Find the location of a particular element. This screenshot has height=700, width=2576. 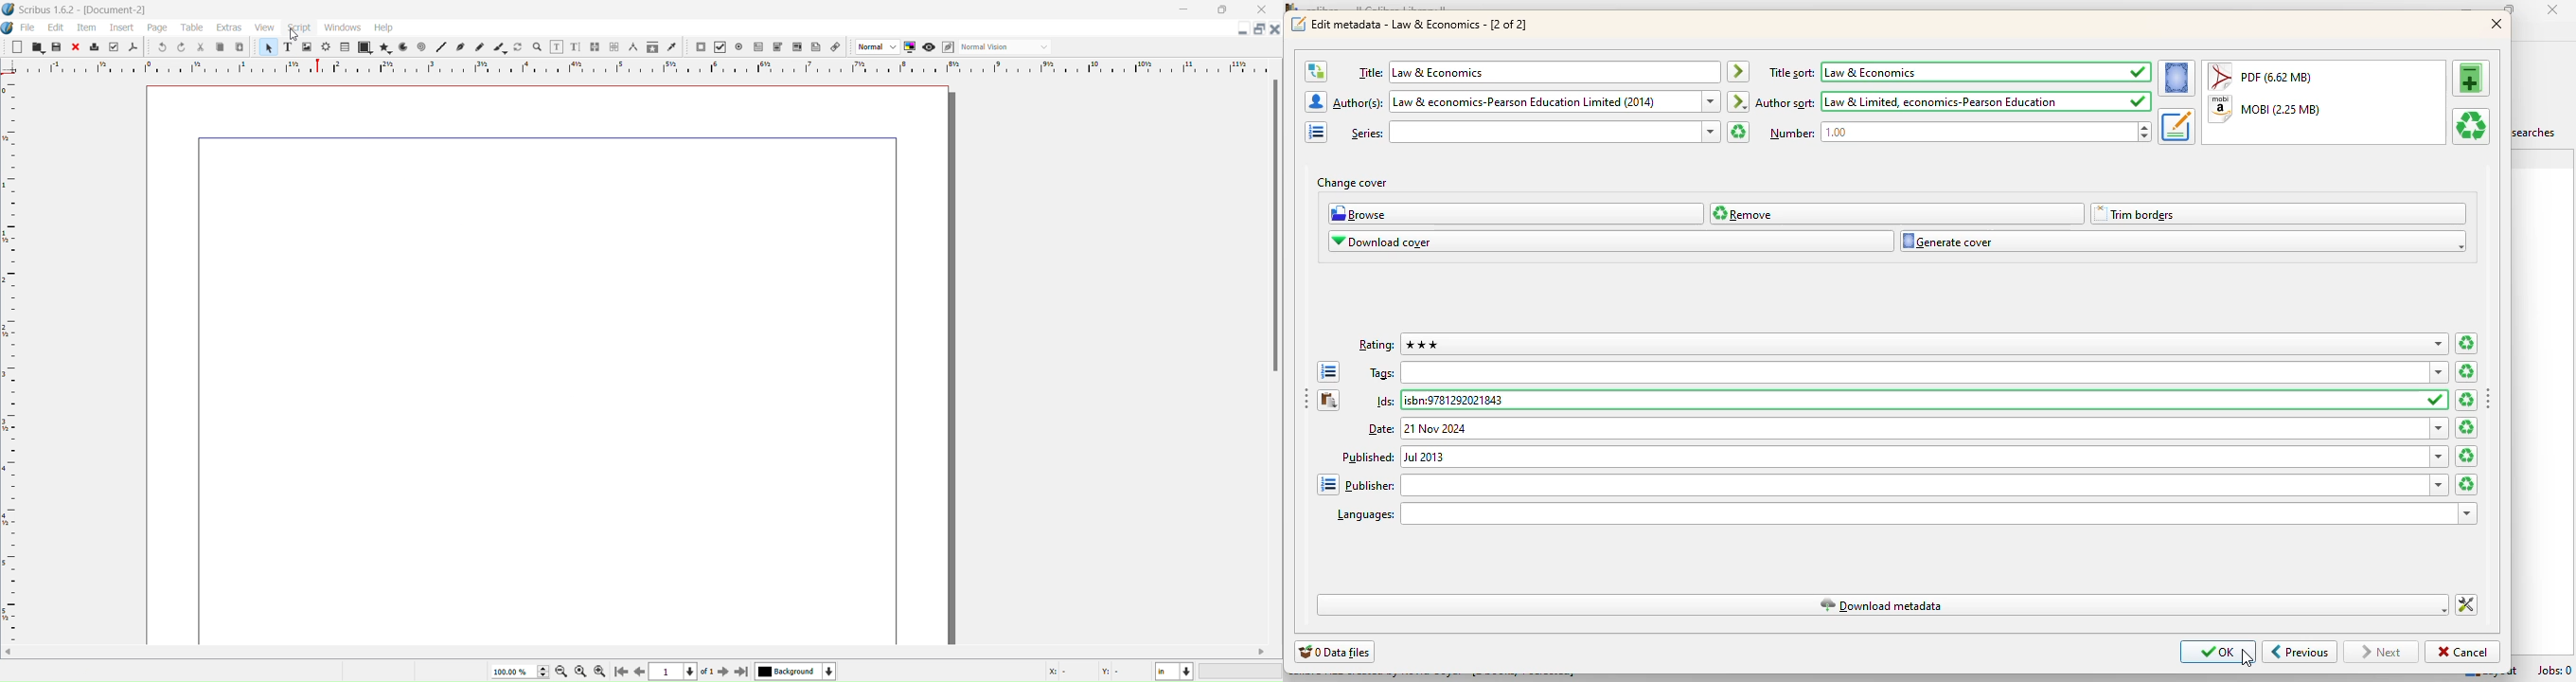

Go to next page is located at coordinates (722, 671).